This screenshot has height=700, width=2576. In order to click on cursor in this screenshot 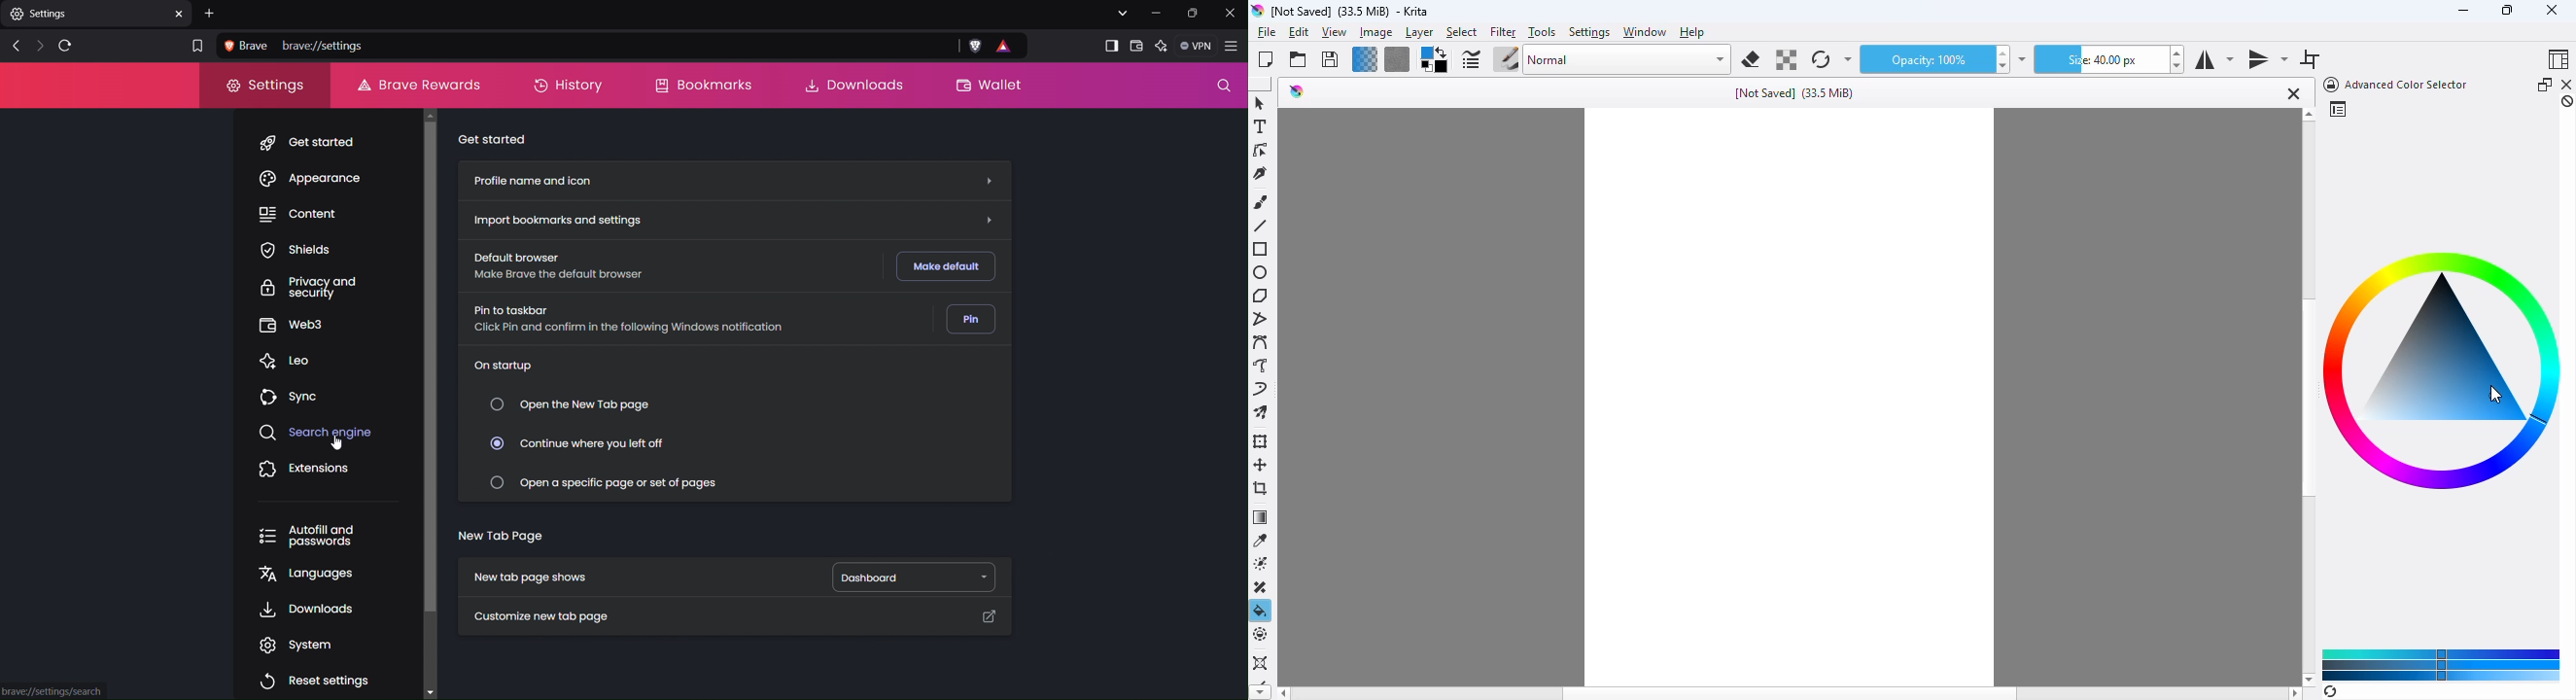, I will do `click(2496, 395)`.